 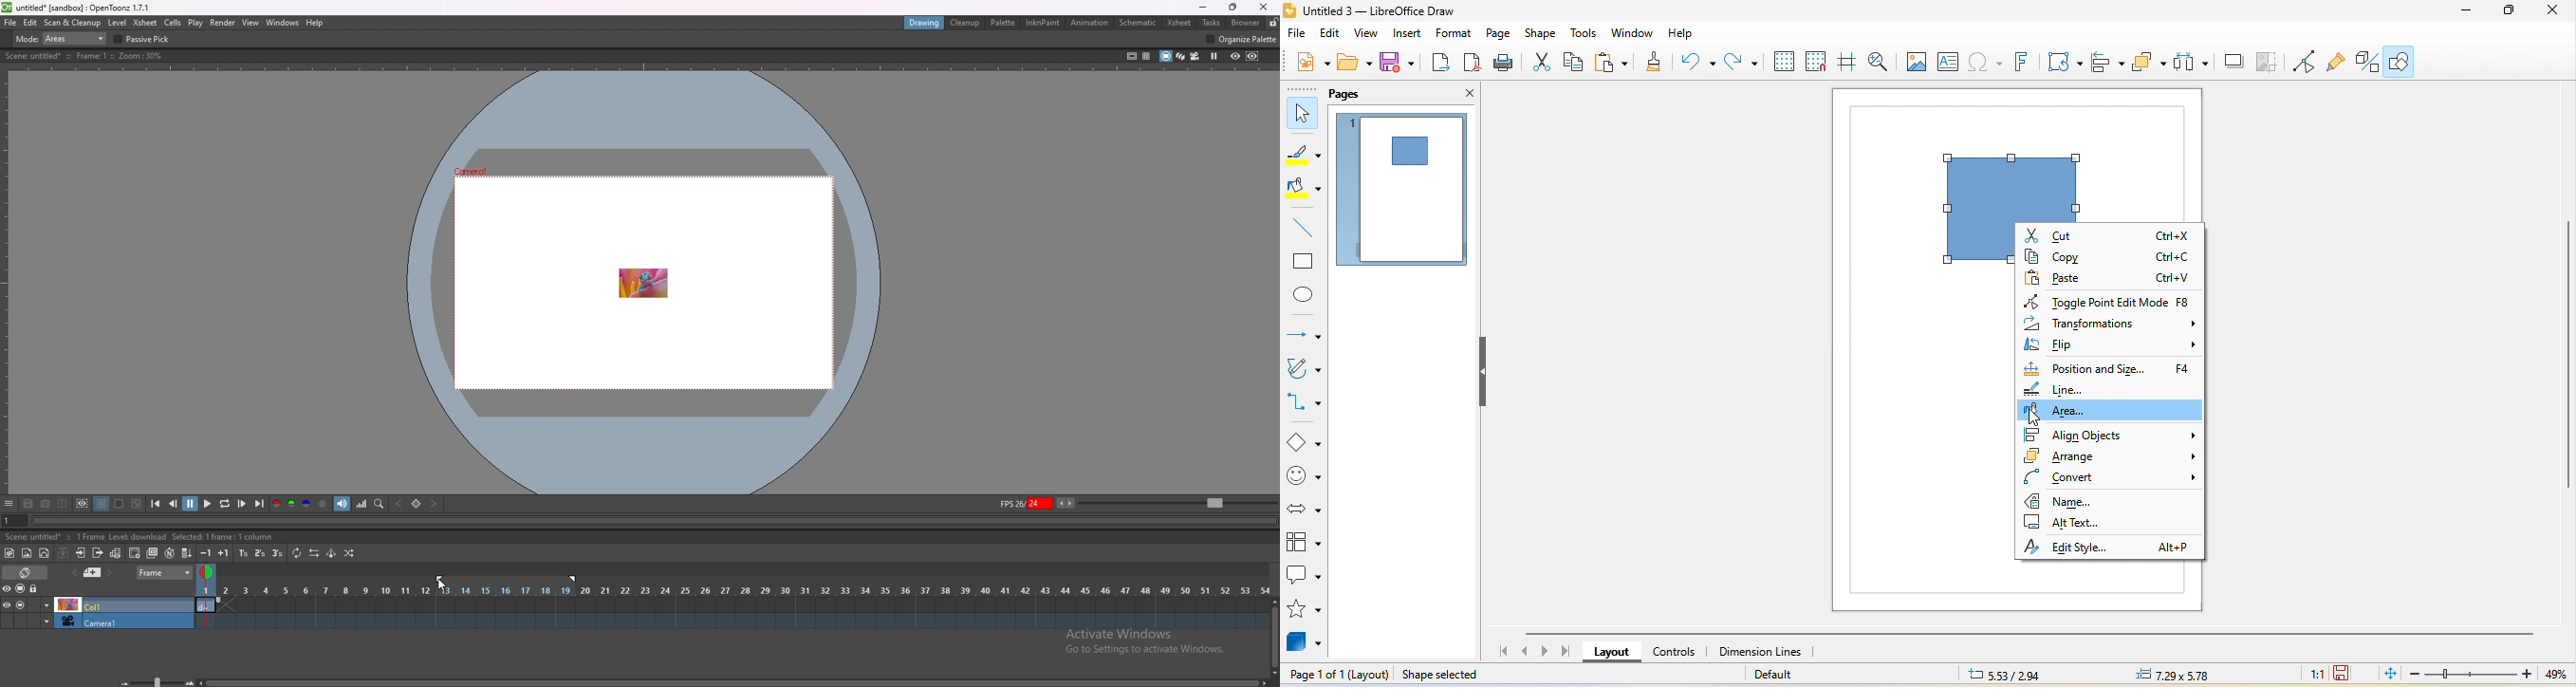 What do you see at coordinates (2338, 62) in the screenshot?
I see `gluepoint function` at bounding box center [2338, 62].